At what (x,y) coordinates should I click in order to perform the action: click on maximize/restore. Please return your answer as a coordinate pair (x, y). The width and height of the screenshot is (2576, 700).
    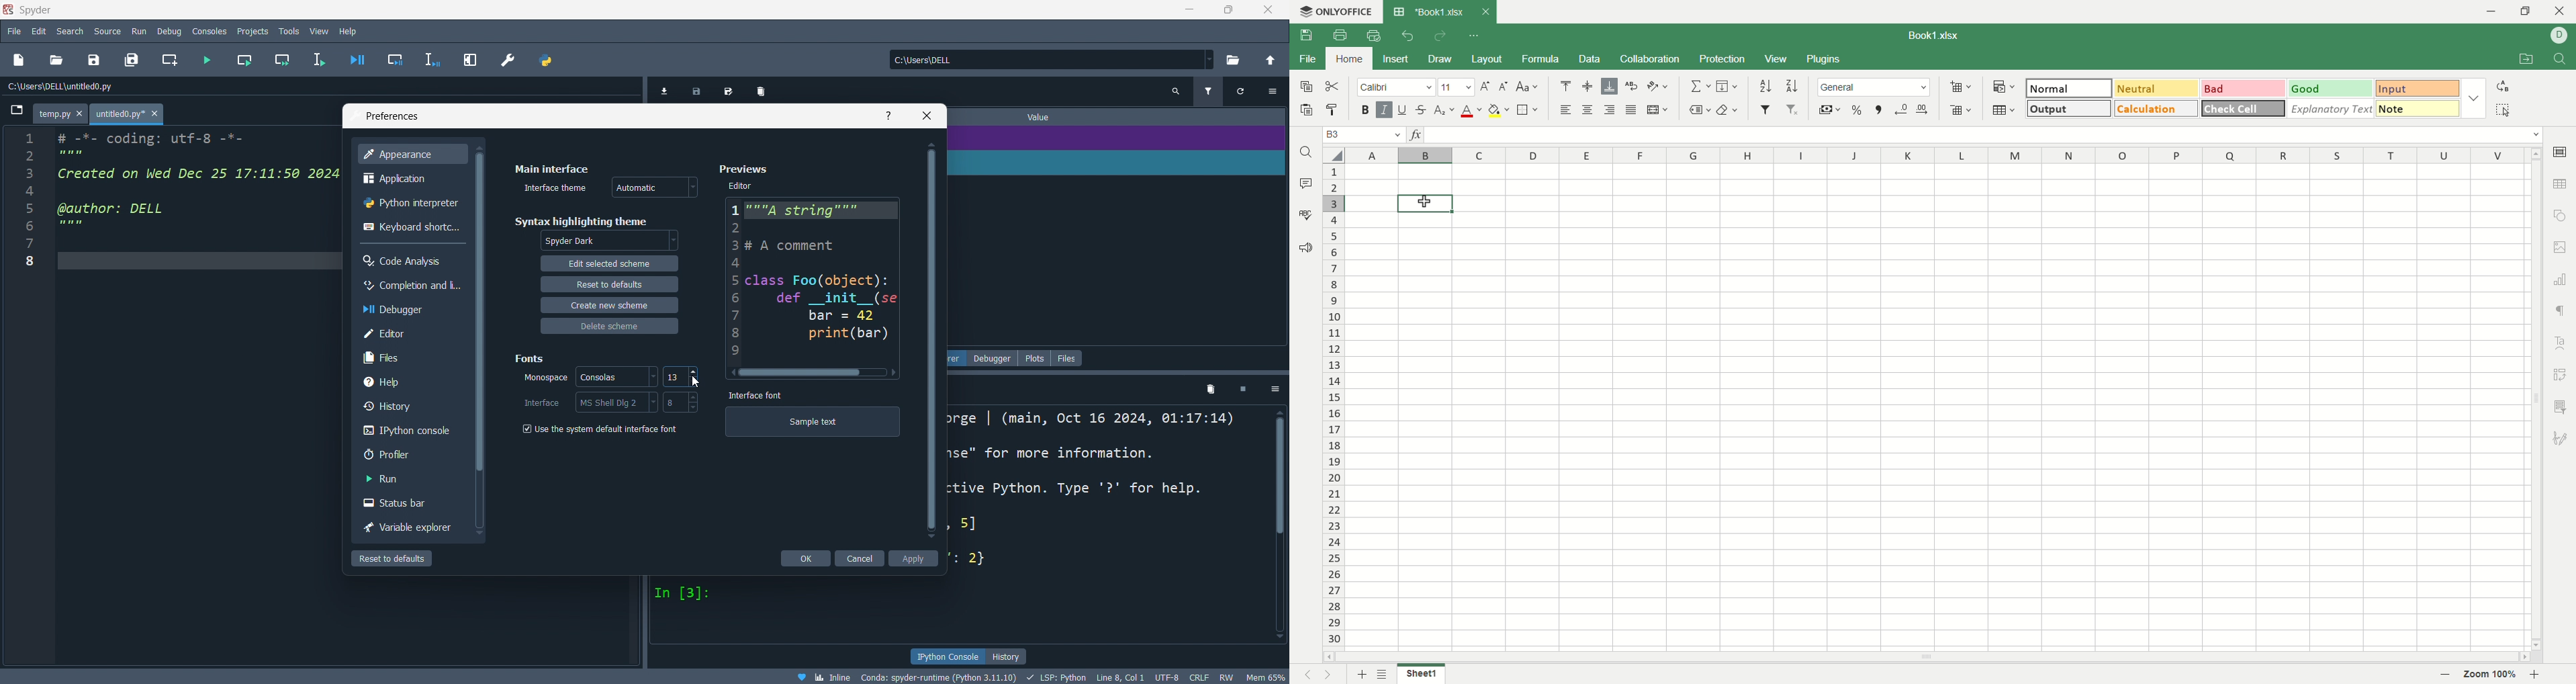
    Looking at the image, I should click on (1227, 11).